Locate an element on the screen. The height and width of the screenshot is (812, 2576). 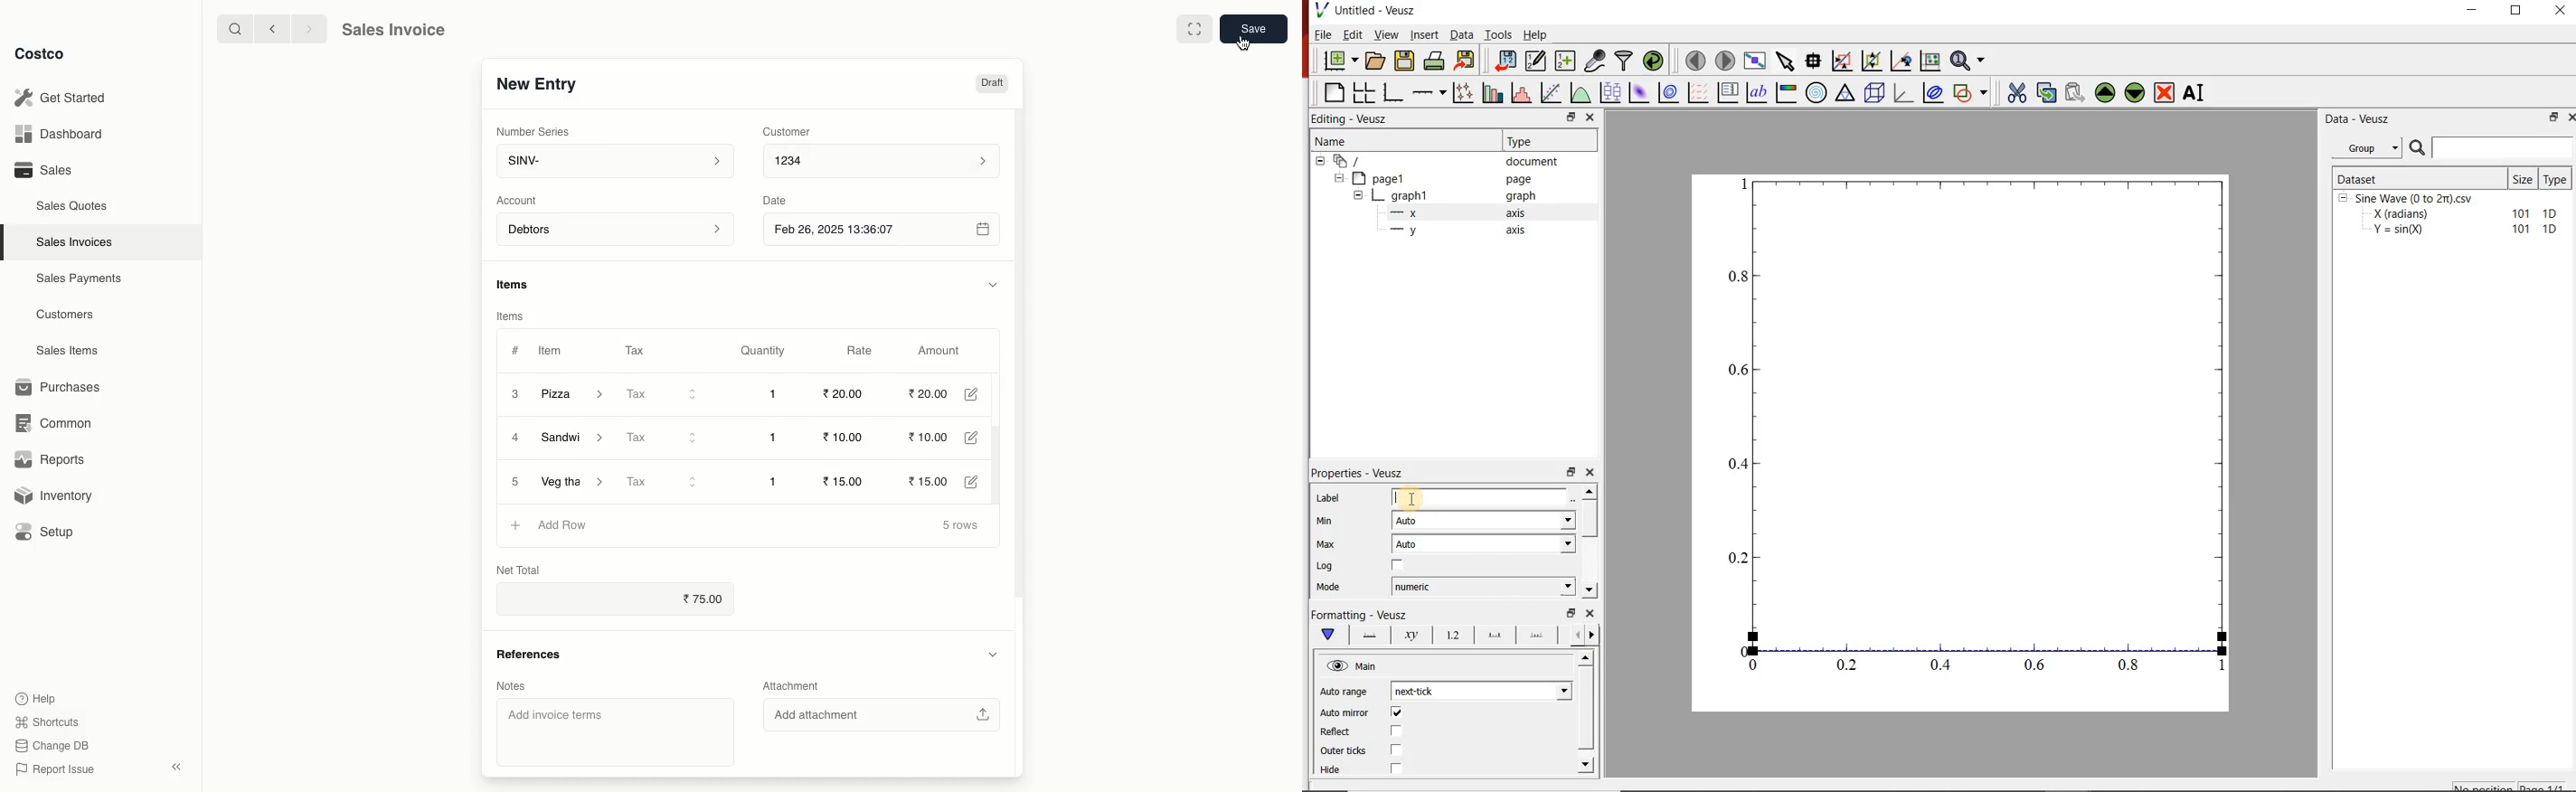
Logo is located at coordinates (1321, 9).